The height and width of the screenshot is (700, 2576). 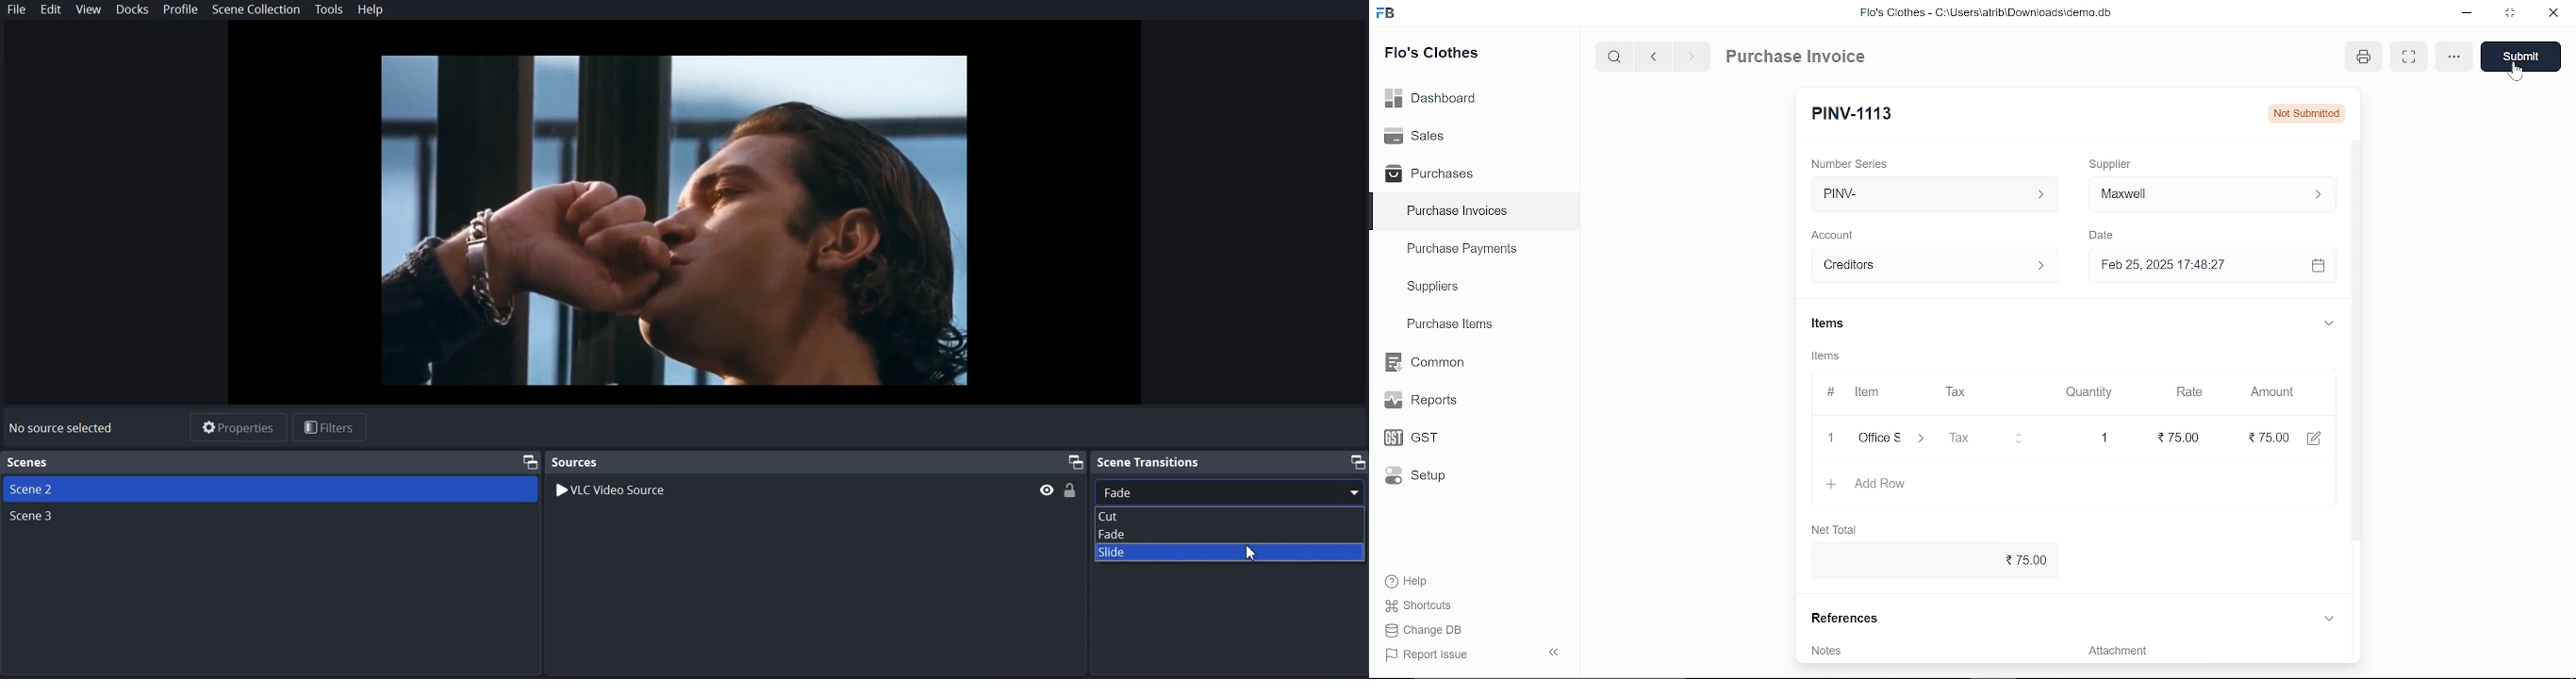 I want to click on input ‘Supplier, so click(x=2212, y=192).